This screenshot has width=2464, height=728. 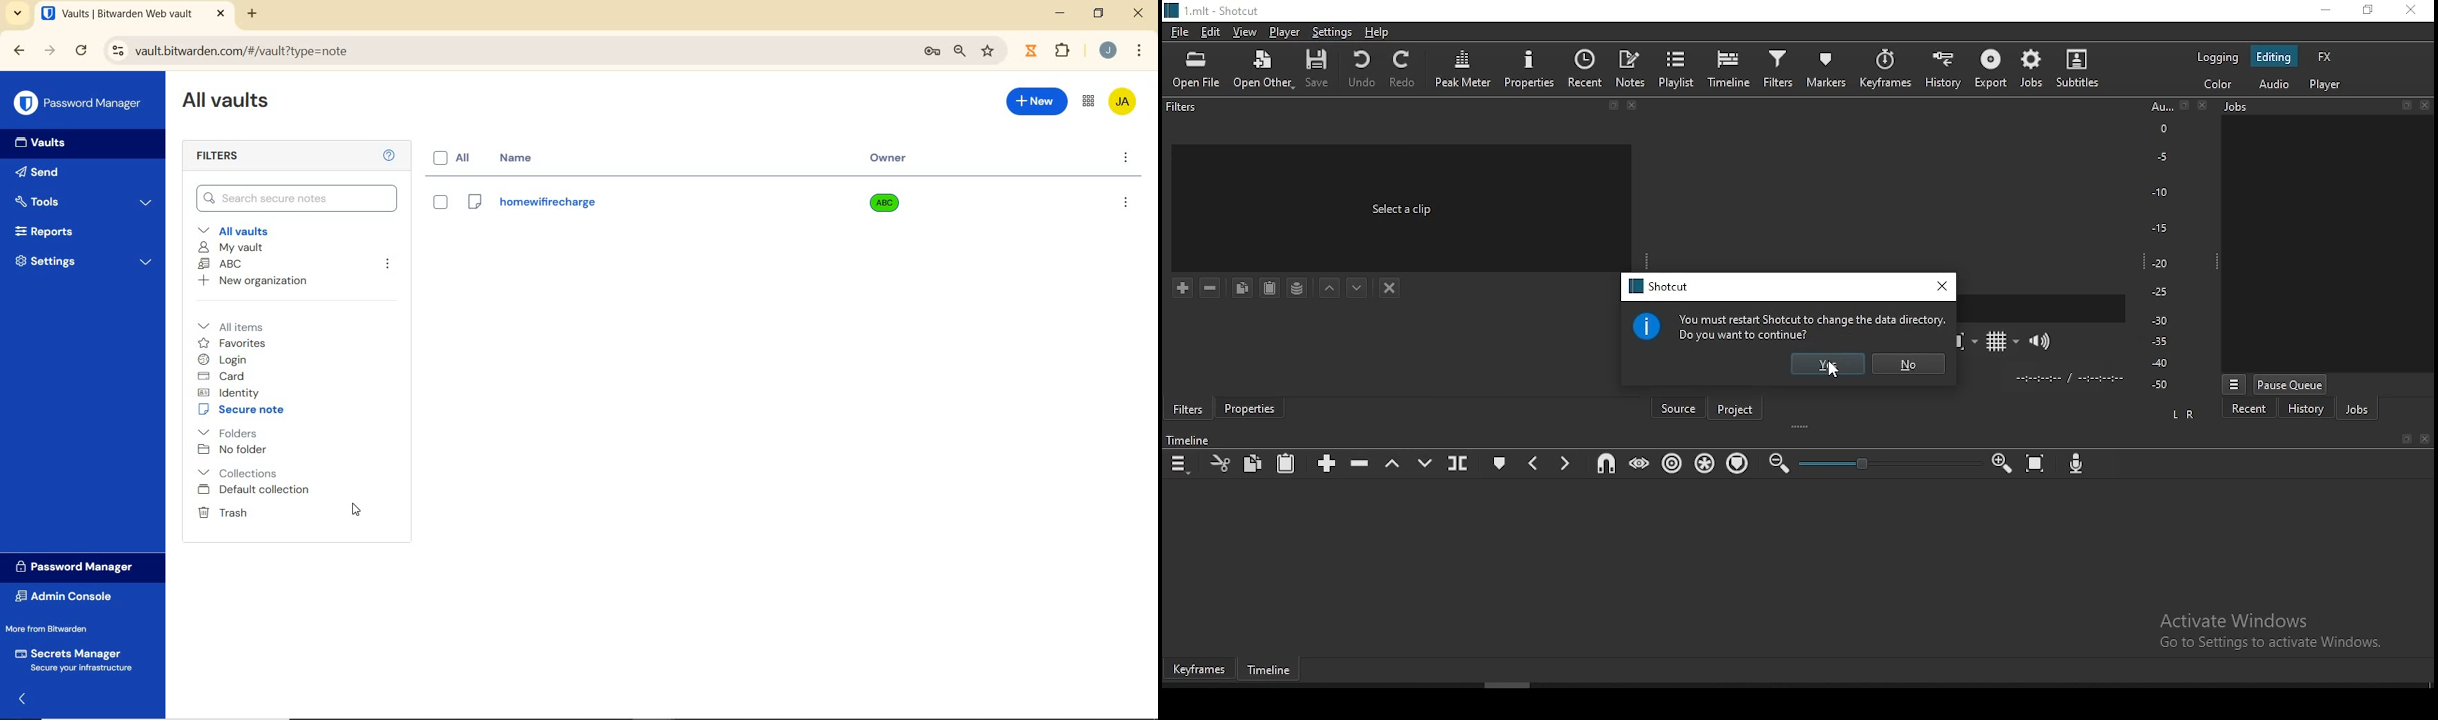 I want to click on open file, so click(x=1200, y=68).